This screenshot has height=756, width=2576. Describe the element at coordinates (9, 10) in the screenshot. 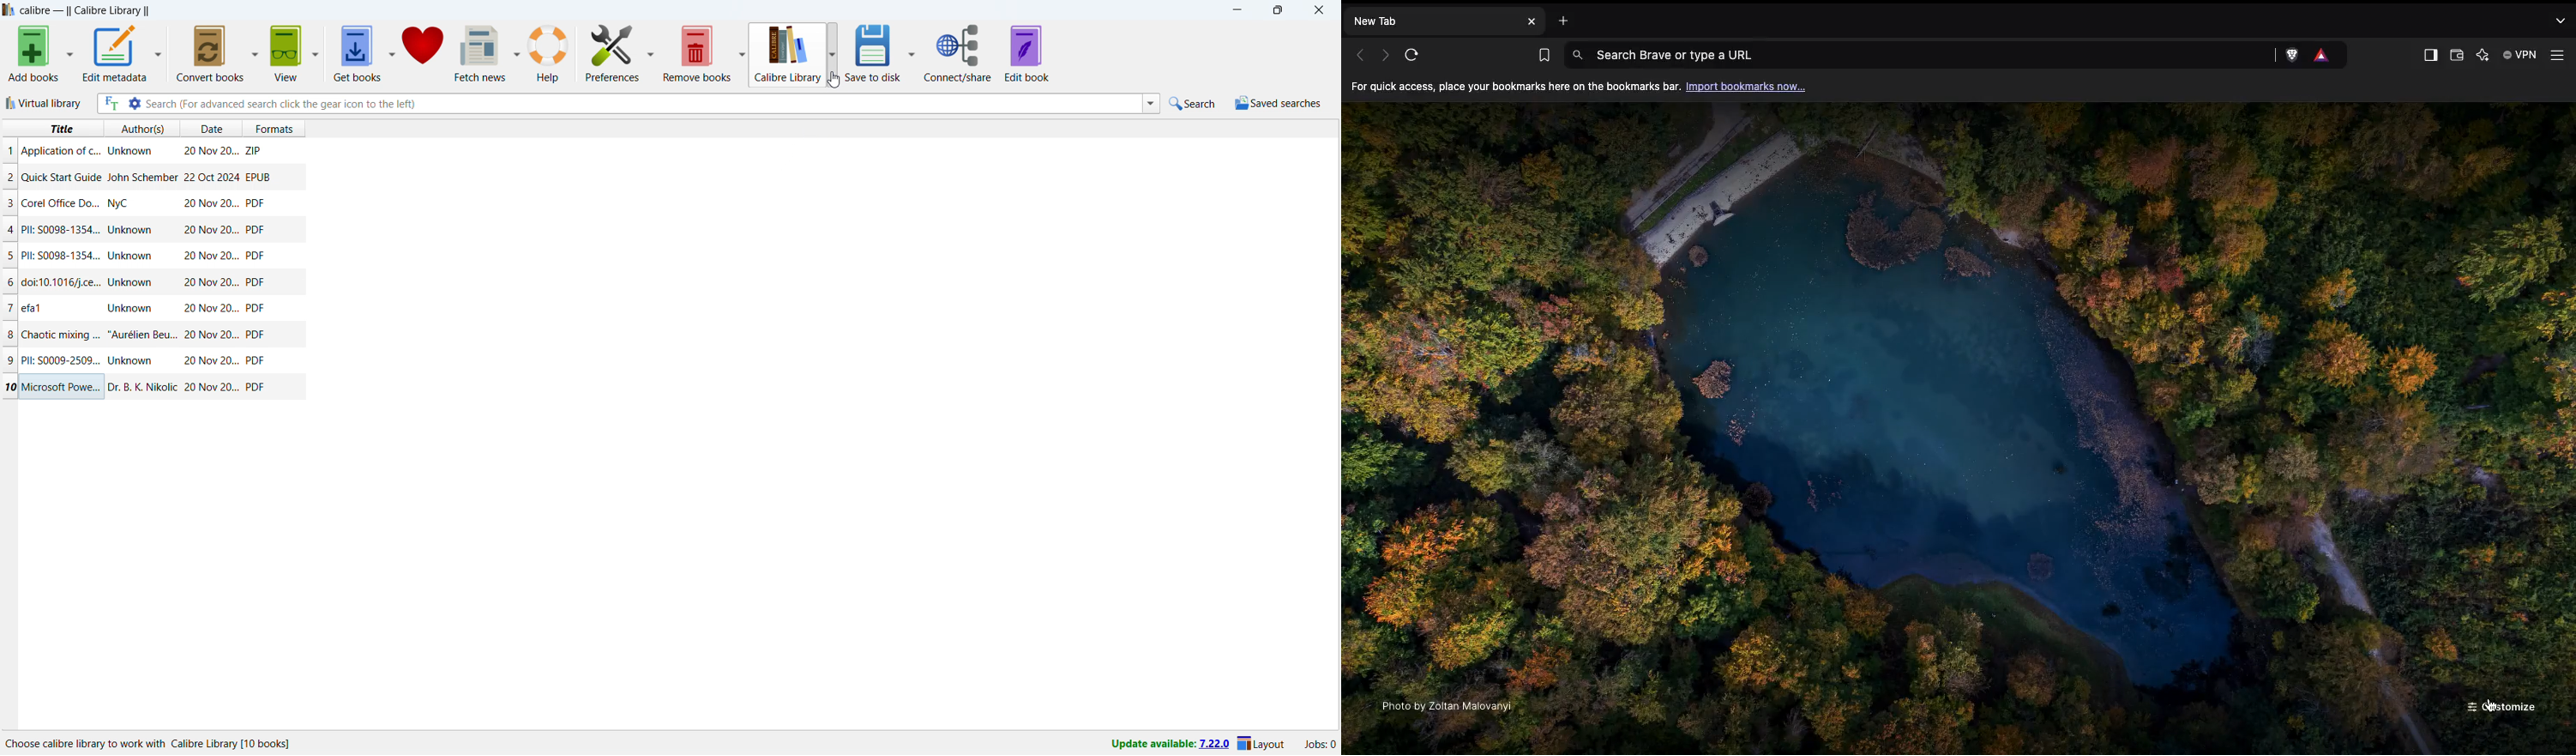

I see `logo` at that location.